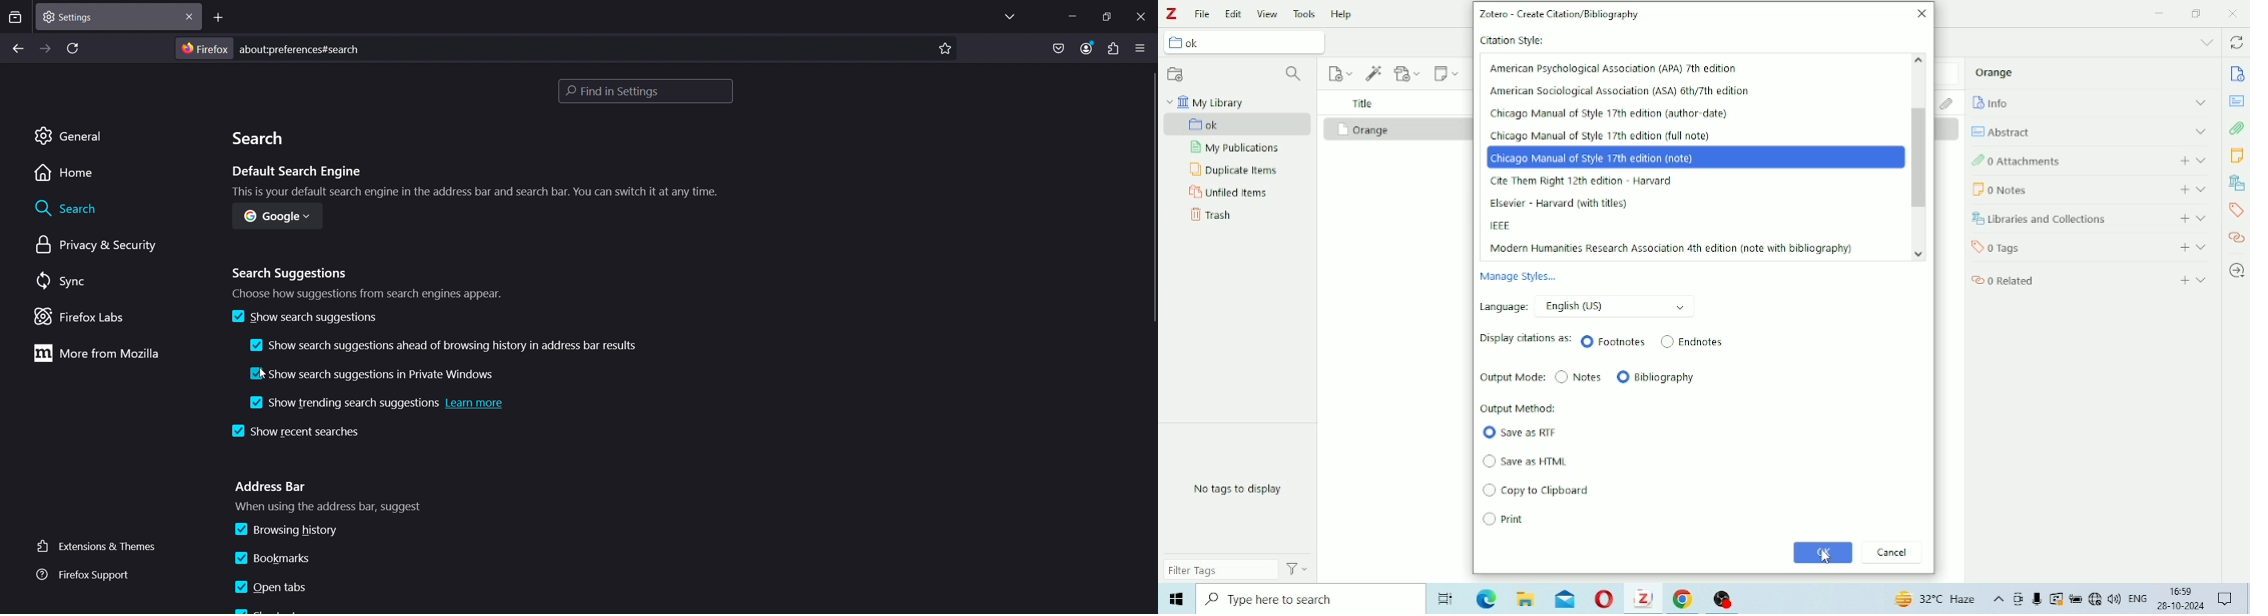 This screenshot has height=616, width=2268. Describe the element at coordinates (292, 432) in the screenshot. I see `show recent searches` at that location.